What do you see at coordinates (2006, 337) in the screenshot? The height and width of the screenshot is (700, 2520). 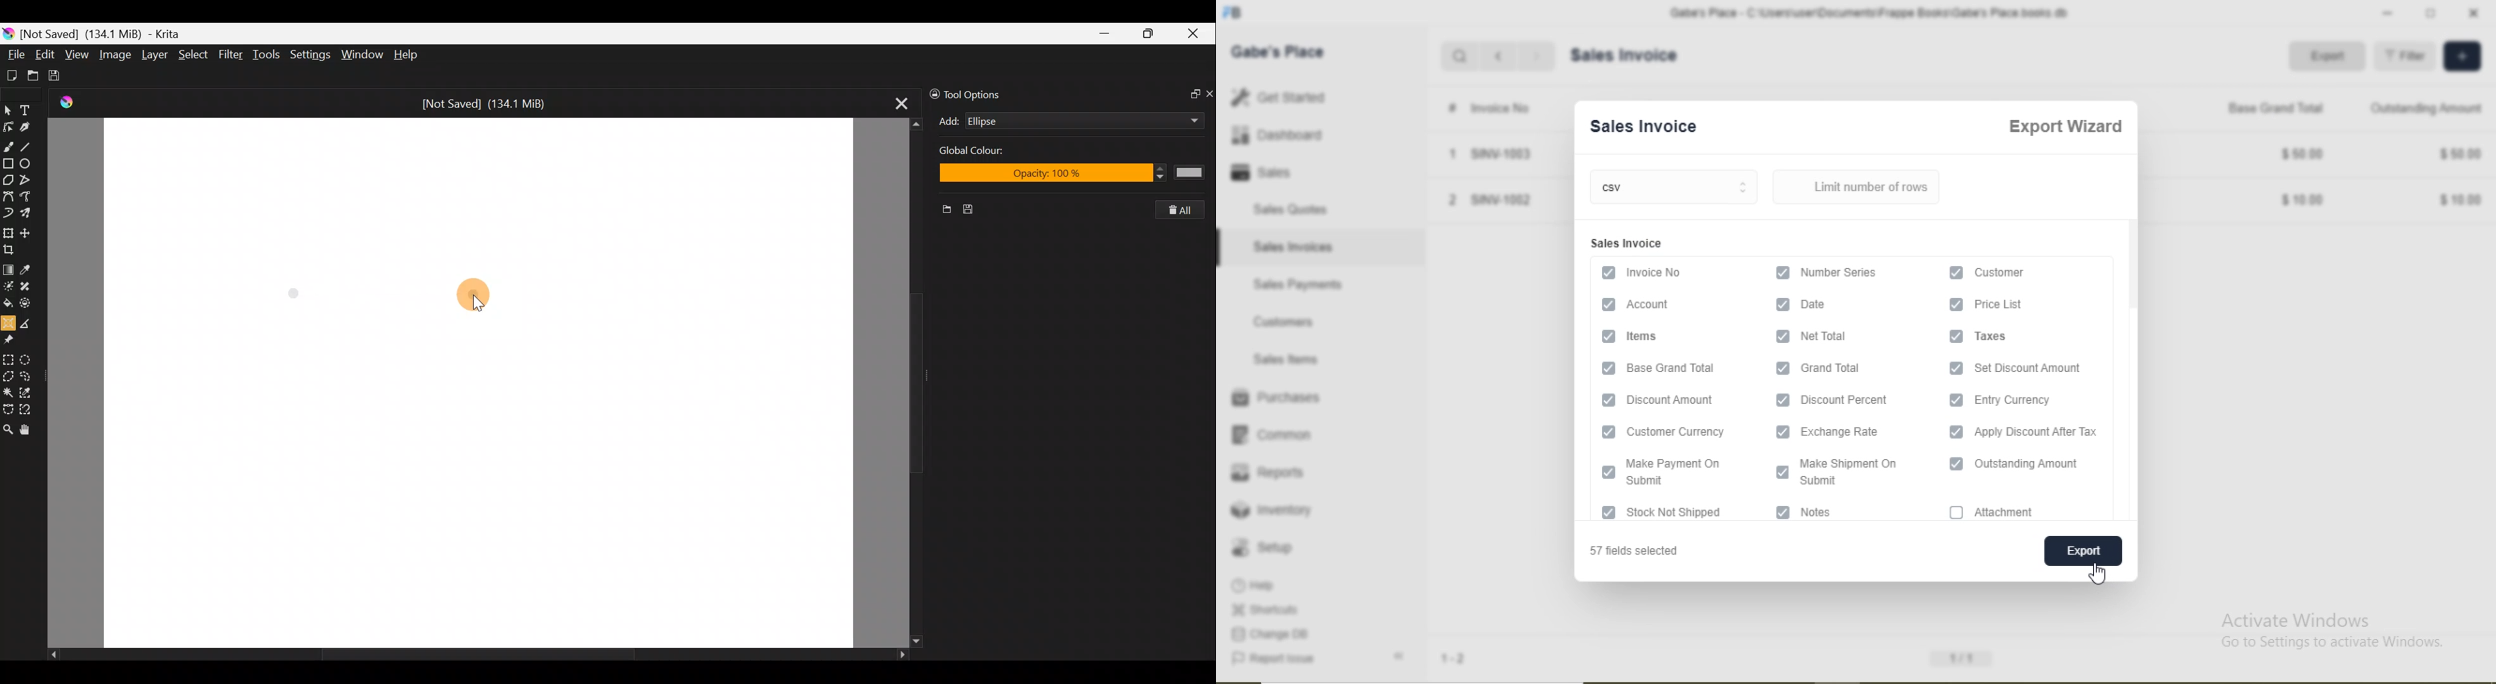 I see `axes` at bounding box center [2006, 337].